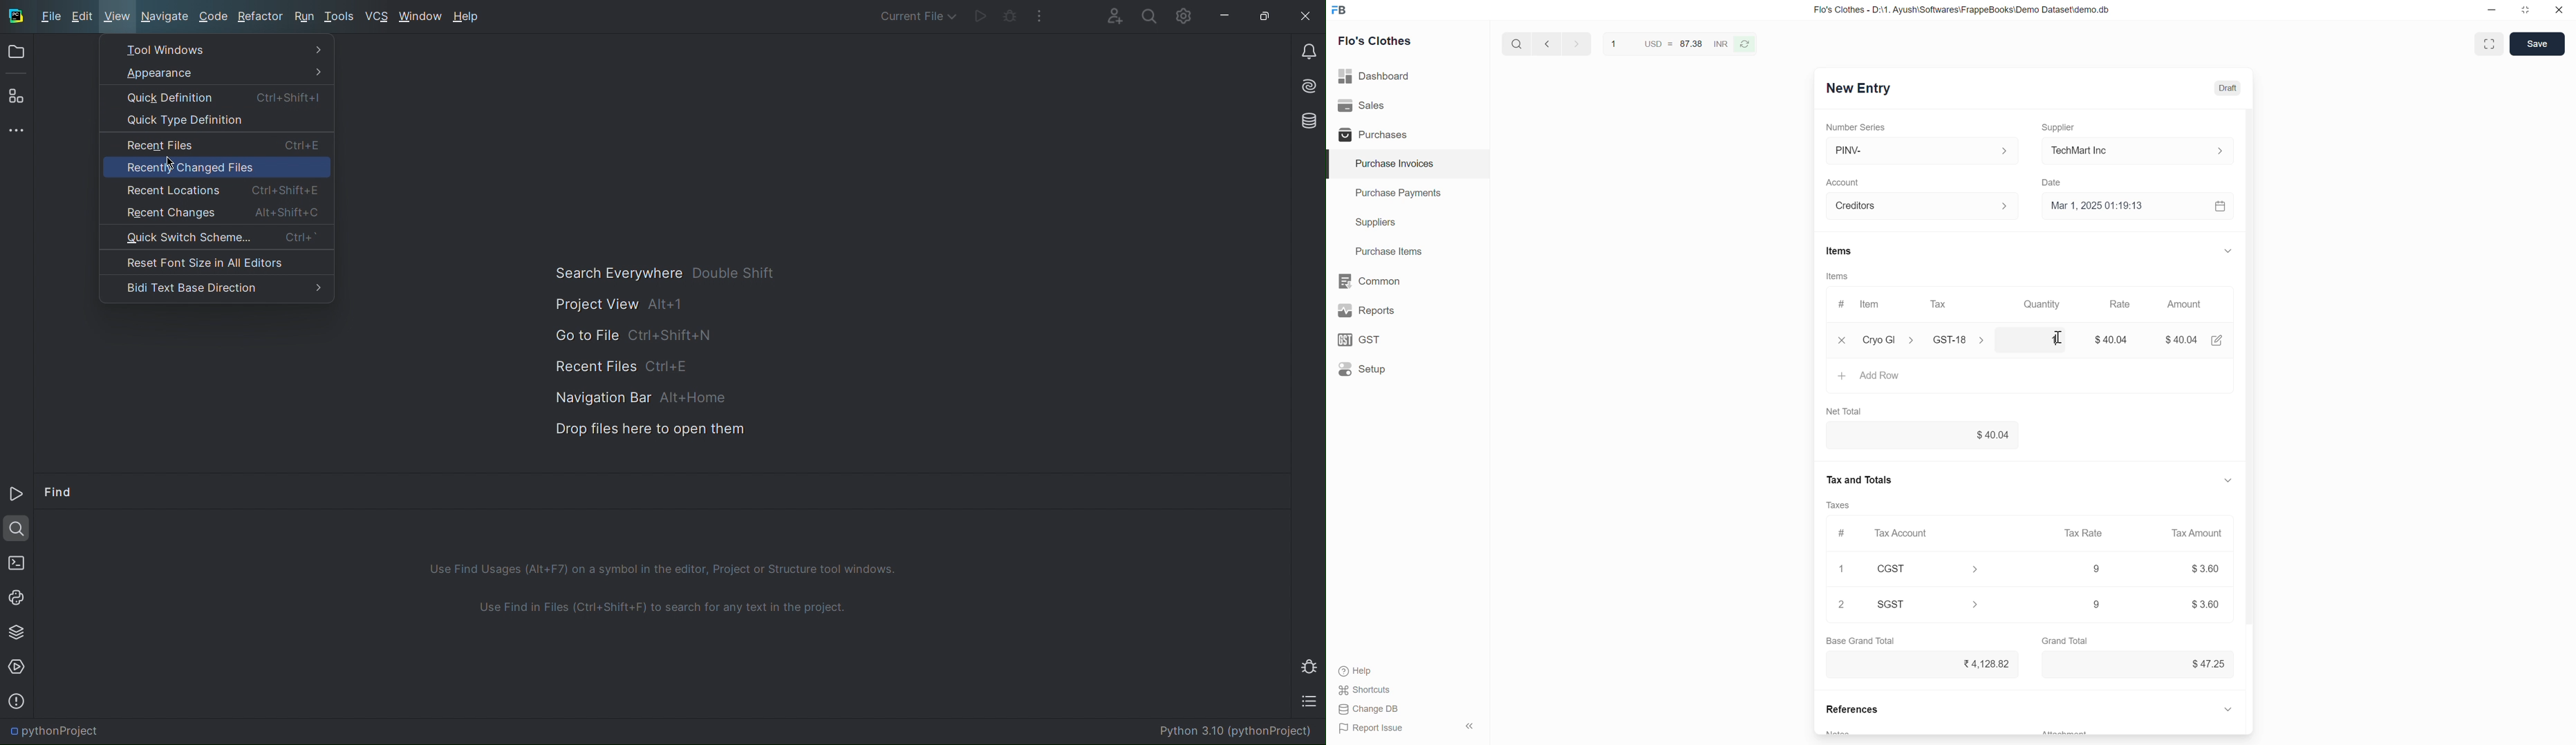 This screenshot has width=2576, height=756. I want to click on $40.04, so click(2115, 340).